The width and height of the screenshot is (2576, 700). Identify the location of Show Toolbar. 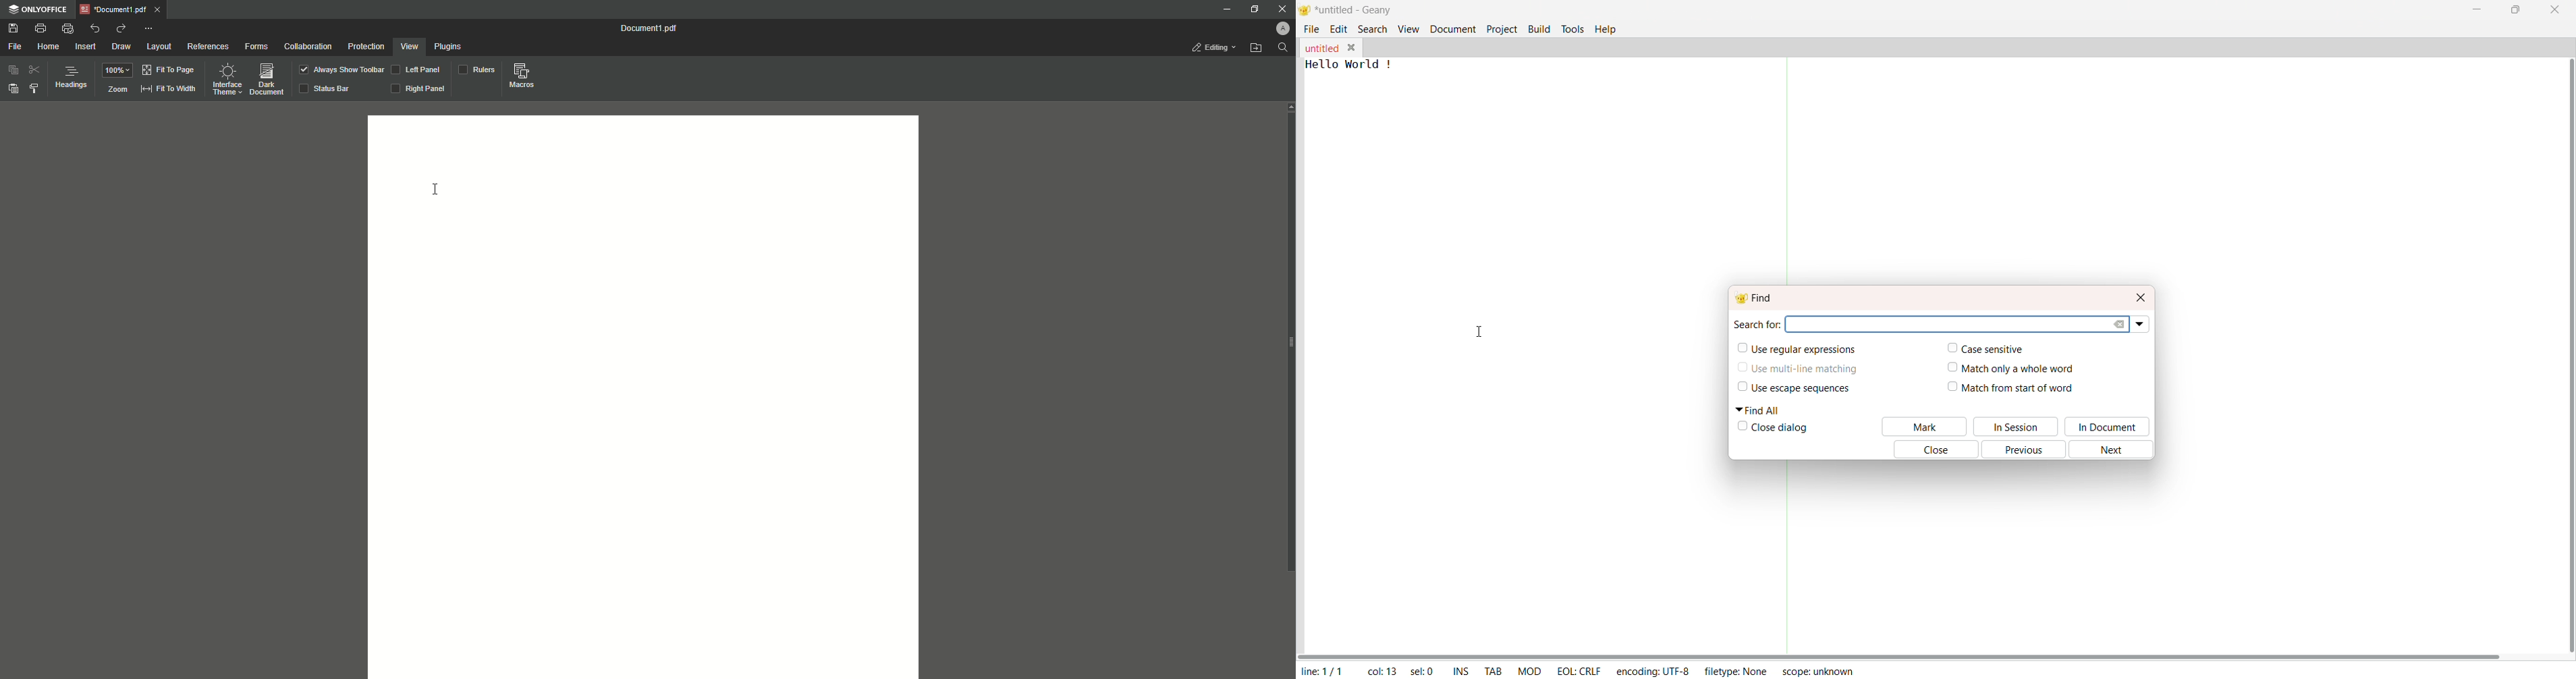
(341, 69).